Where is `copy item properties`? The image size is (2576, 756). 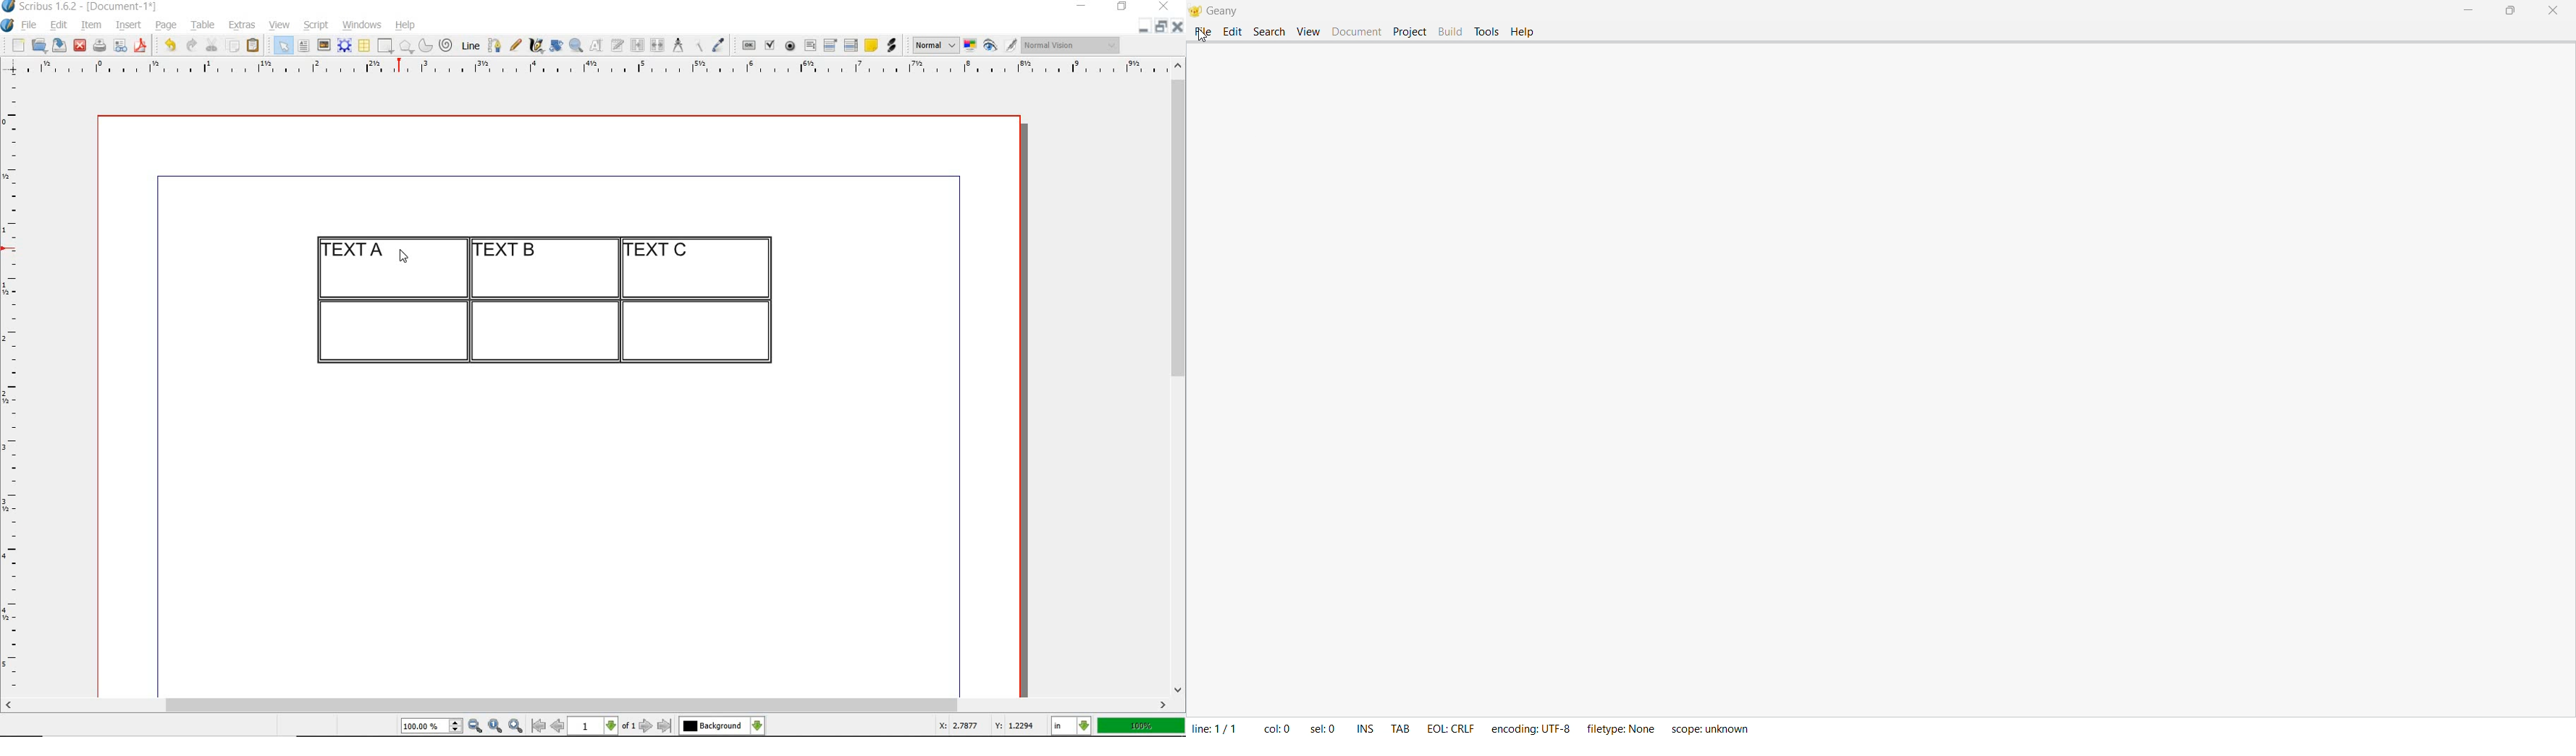 copy item properties is located at coordinates (697, 45).